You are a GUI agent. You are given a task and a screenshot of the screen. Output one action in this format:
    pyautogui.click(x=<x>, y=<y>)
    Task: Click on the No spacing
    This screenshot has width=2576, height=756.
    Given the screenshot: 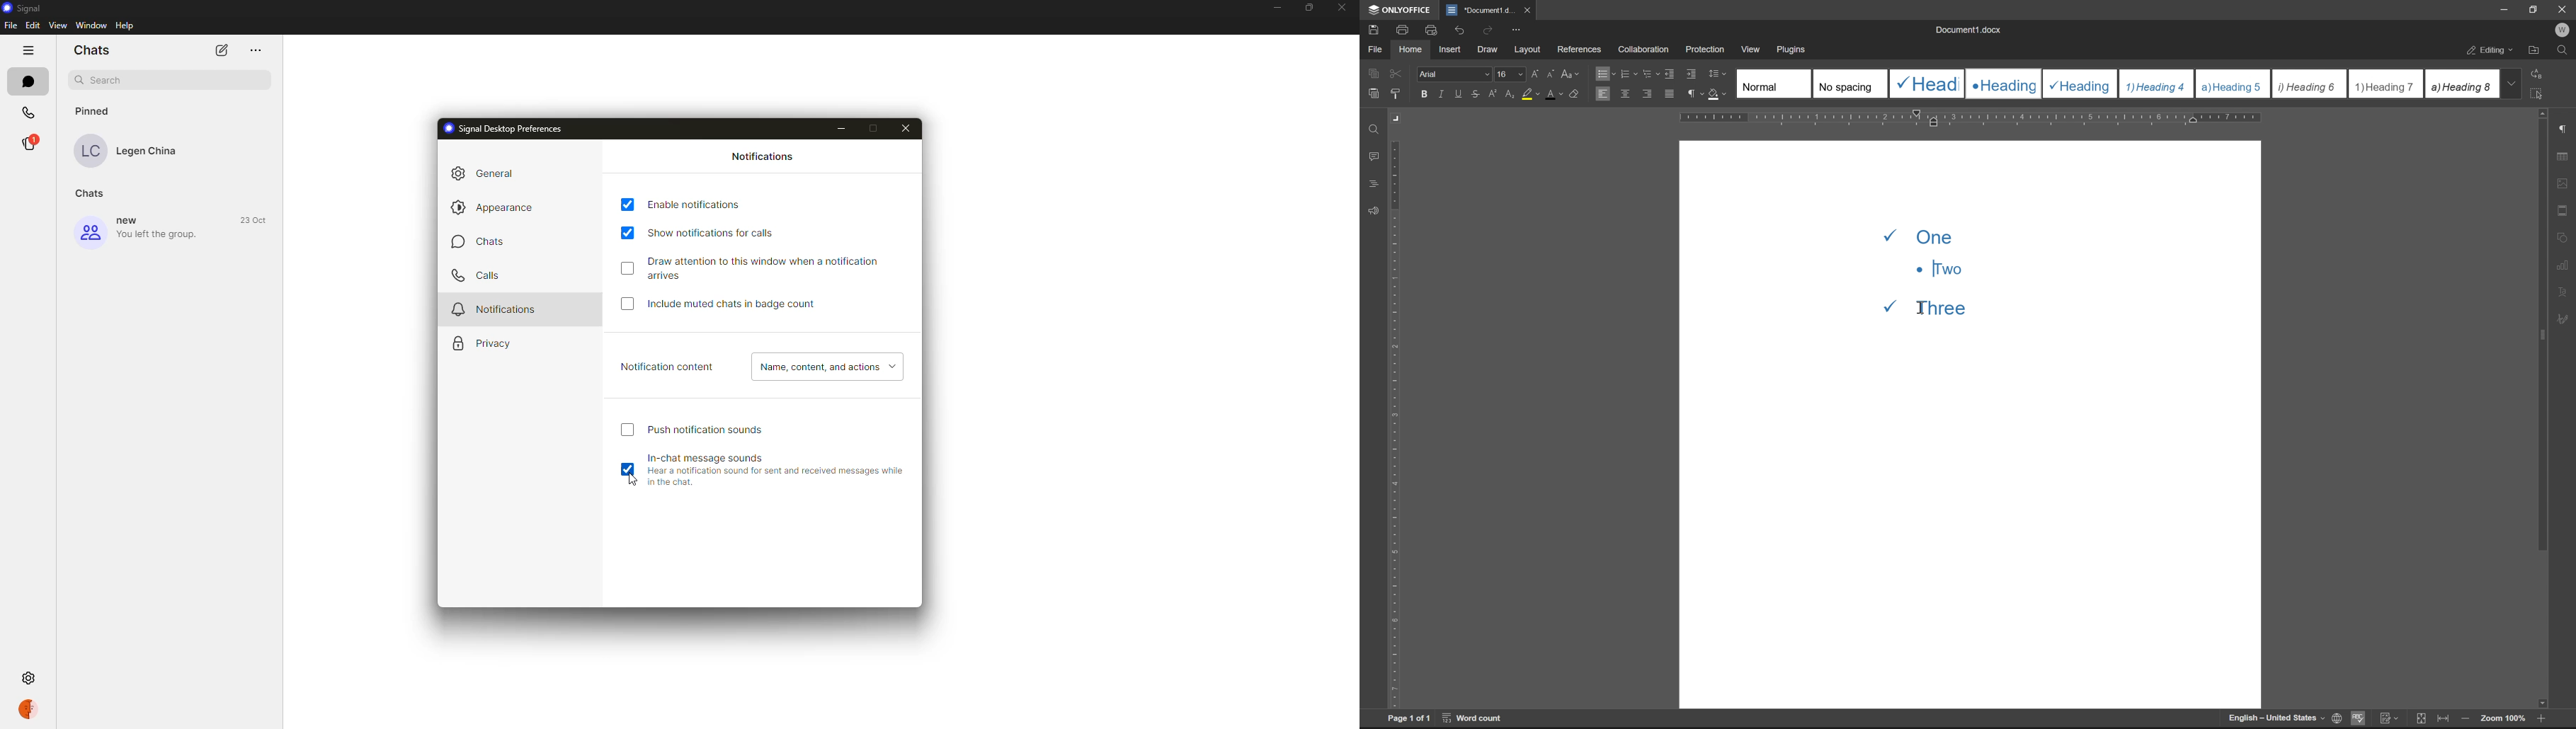 What is the action you would take?
    pyautogui.click(x=1849, y=83)
    